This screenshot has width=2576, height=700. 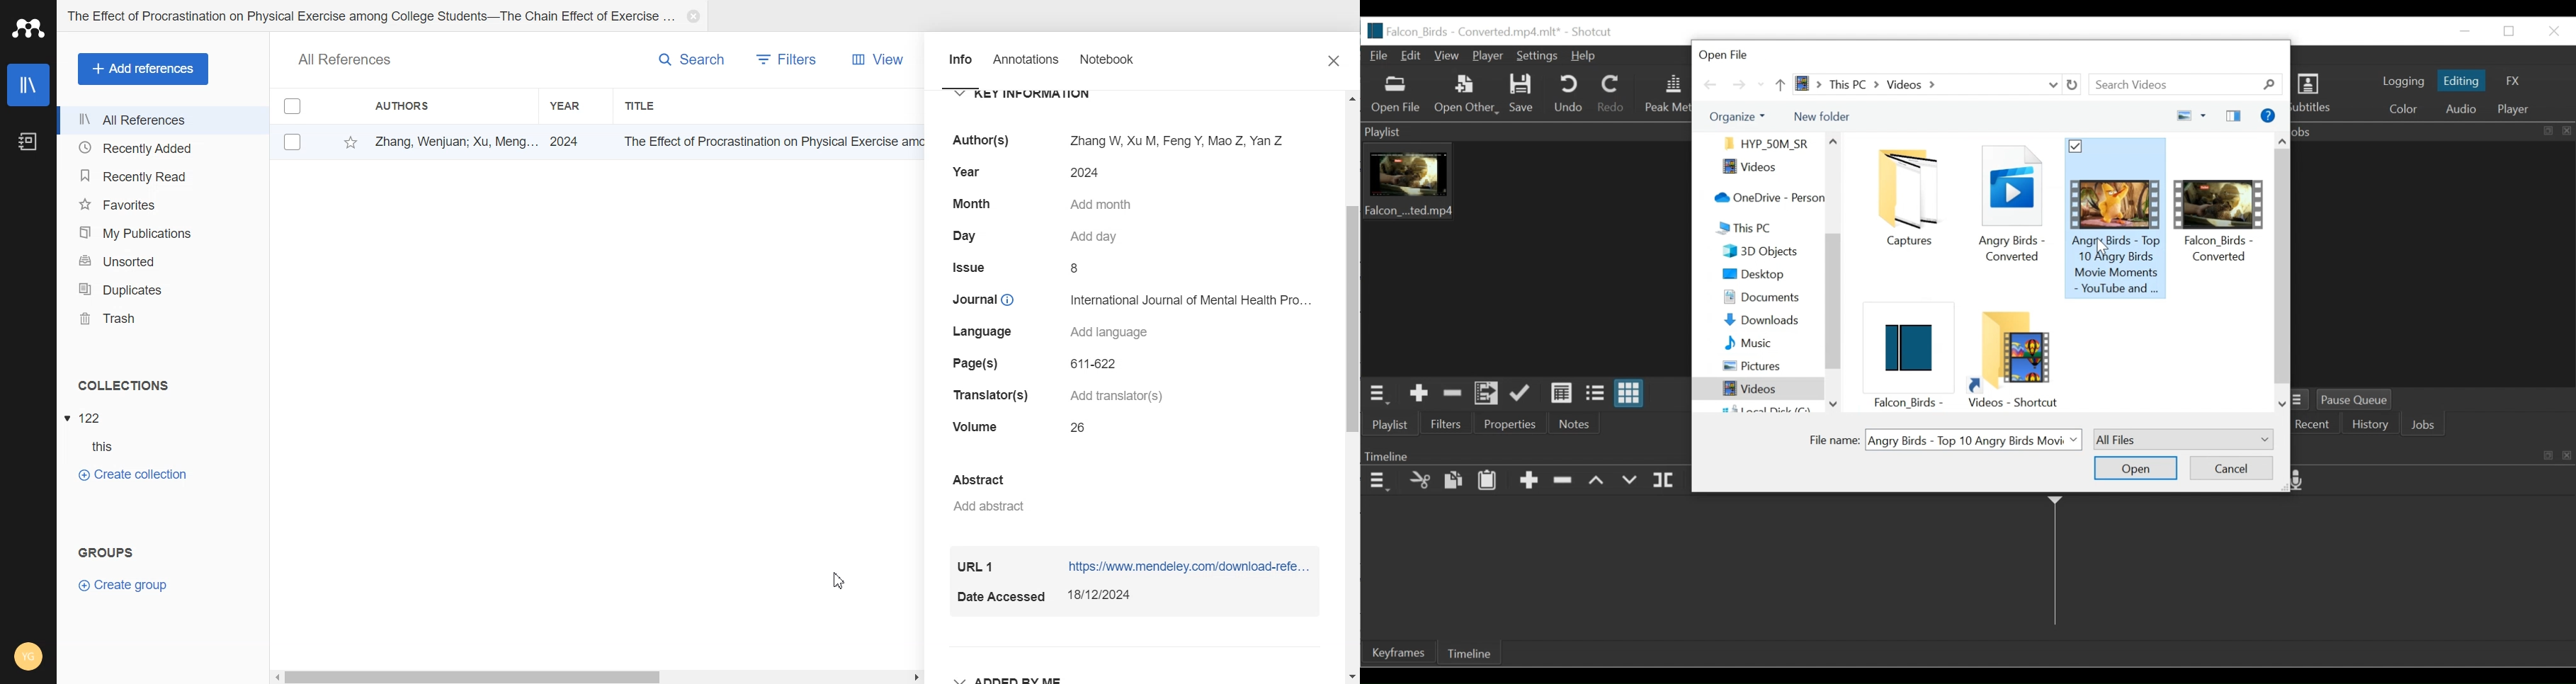 What do you see at coordinates (2221, 212) in the screenshot?
I see `Falcon_birds - converted` at bounding box center [2221, 212].